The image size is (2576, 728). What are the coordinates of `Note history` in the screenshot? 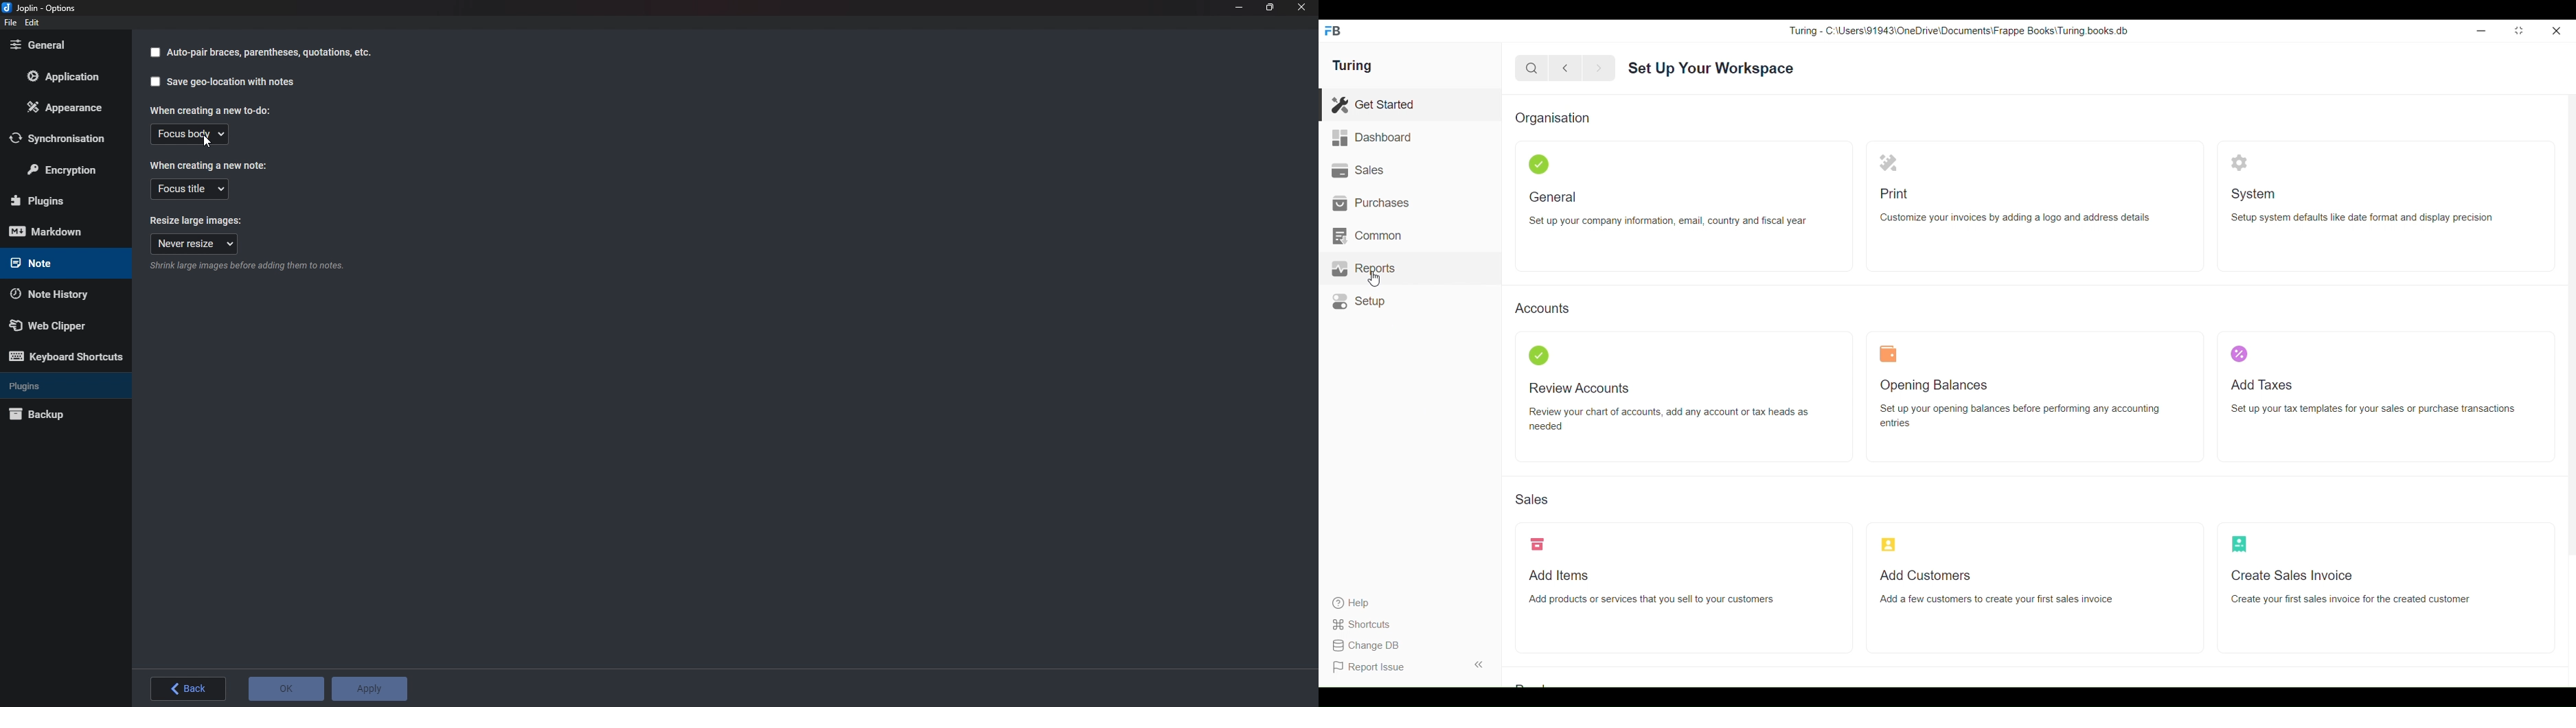 It's located at (60, 292).